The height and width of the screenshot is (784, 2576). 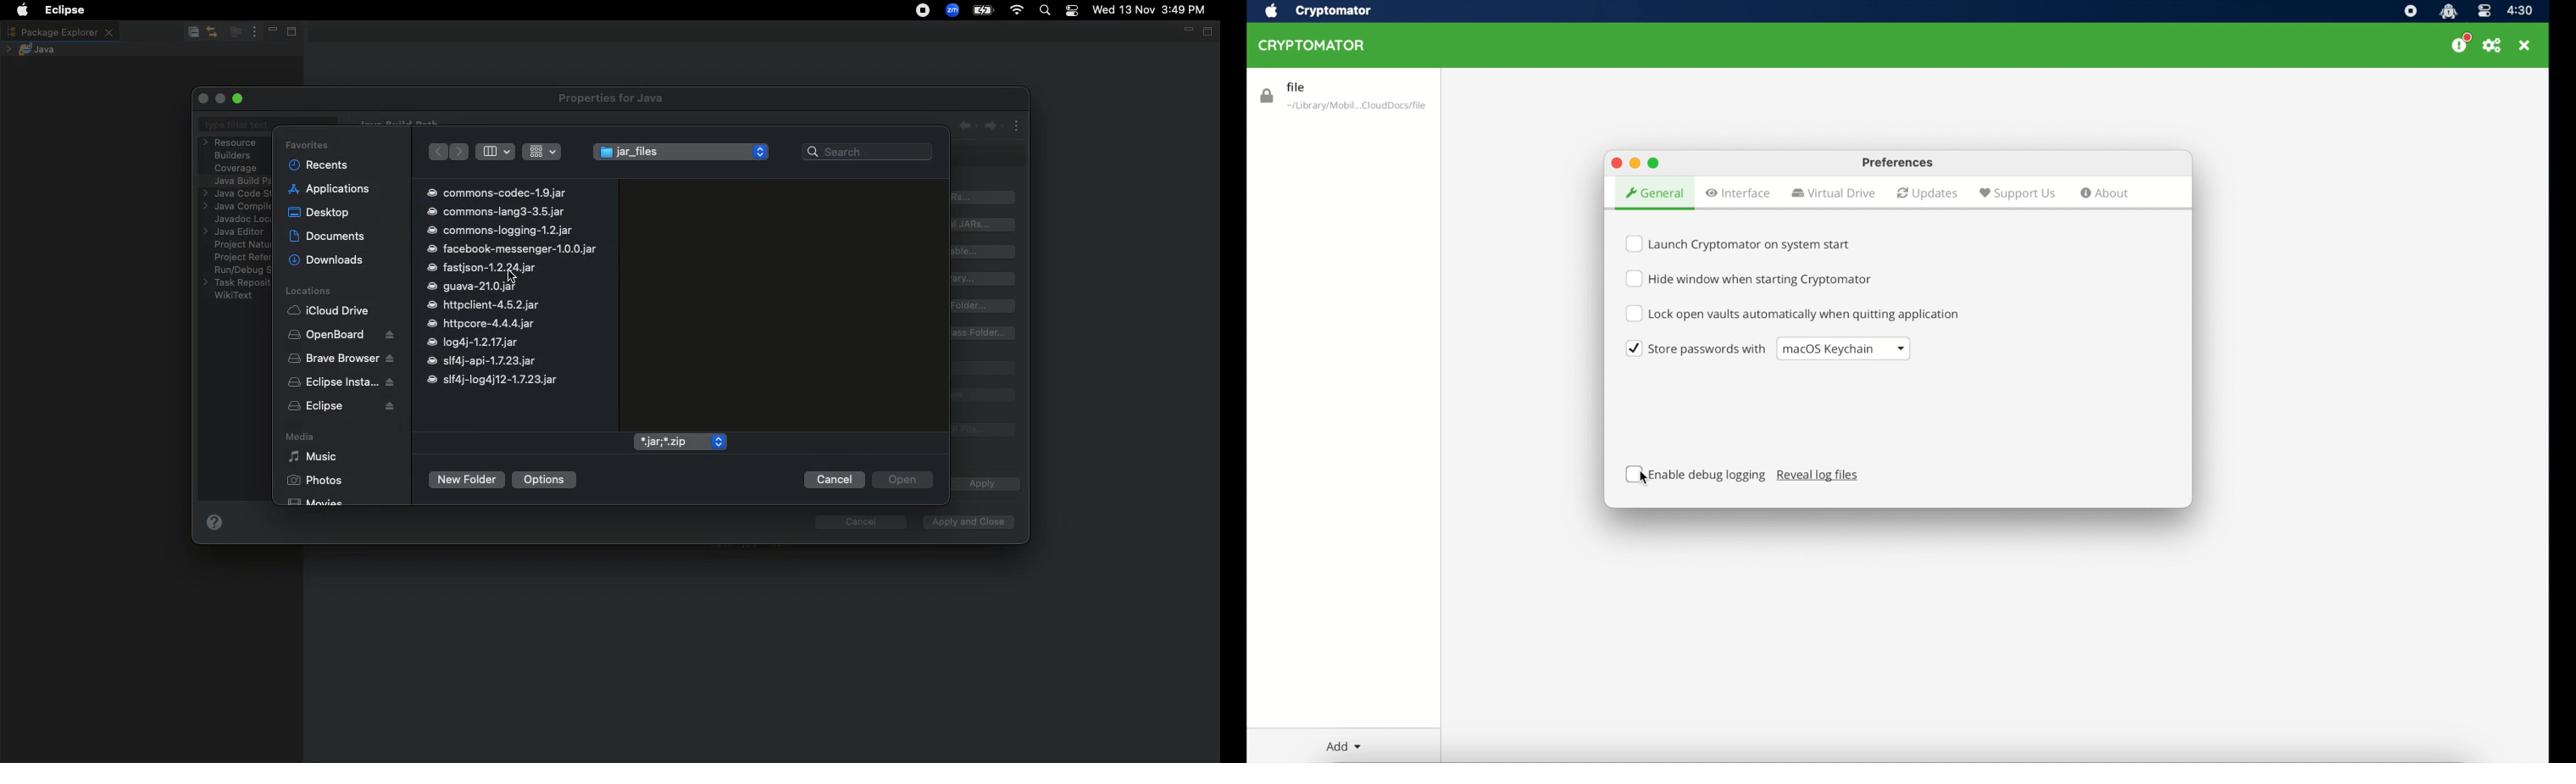 I want to click on macOS Keychain, so click(x=1844, y=348).